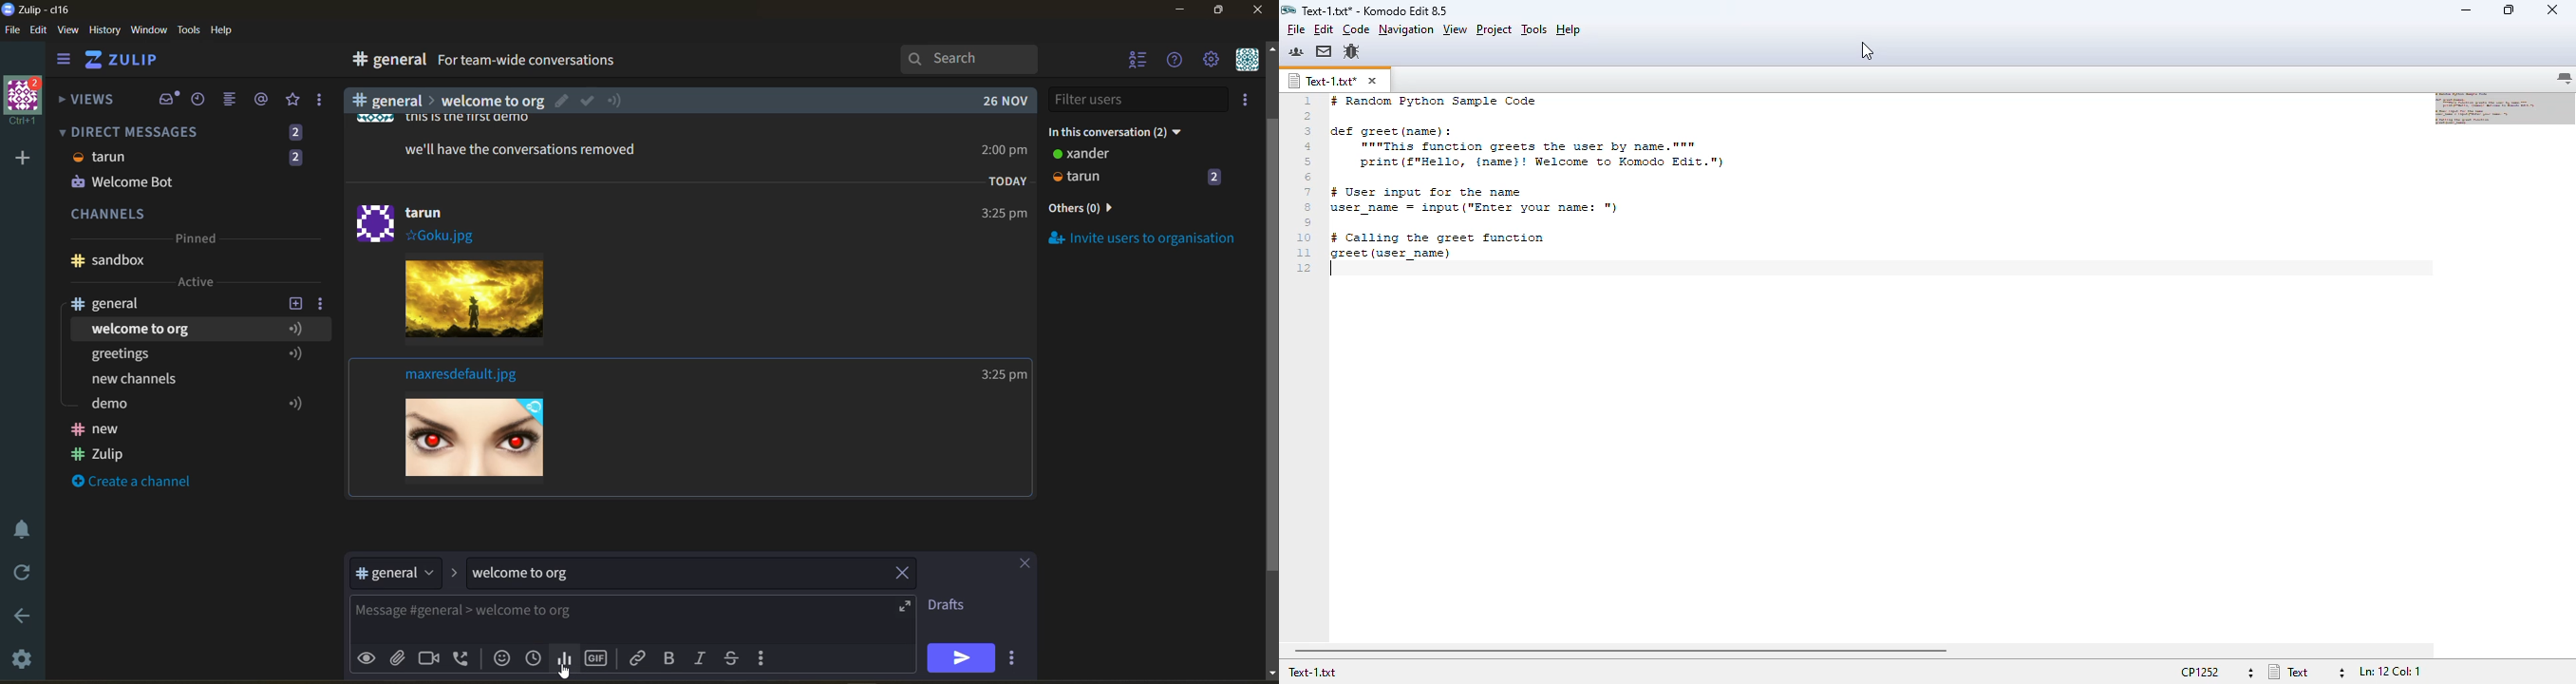 The width and height of the screenshot is (2576, 700). Describe the element at coordinates (1139, 61) in the screenshot. I see `hide user list` at that location.